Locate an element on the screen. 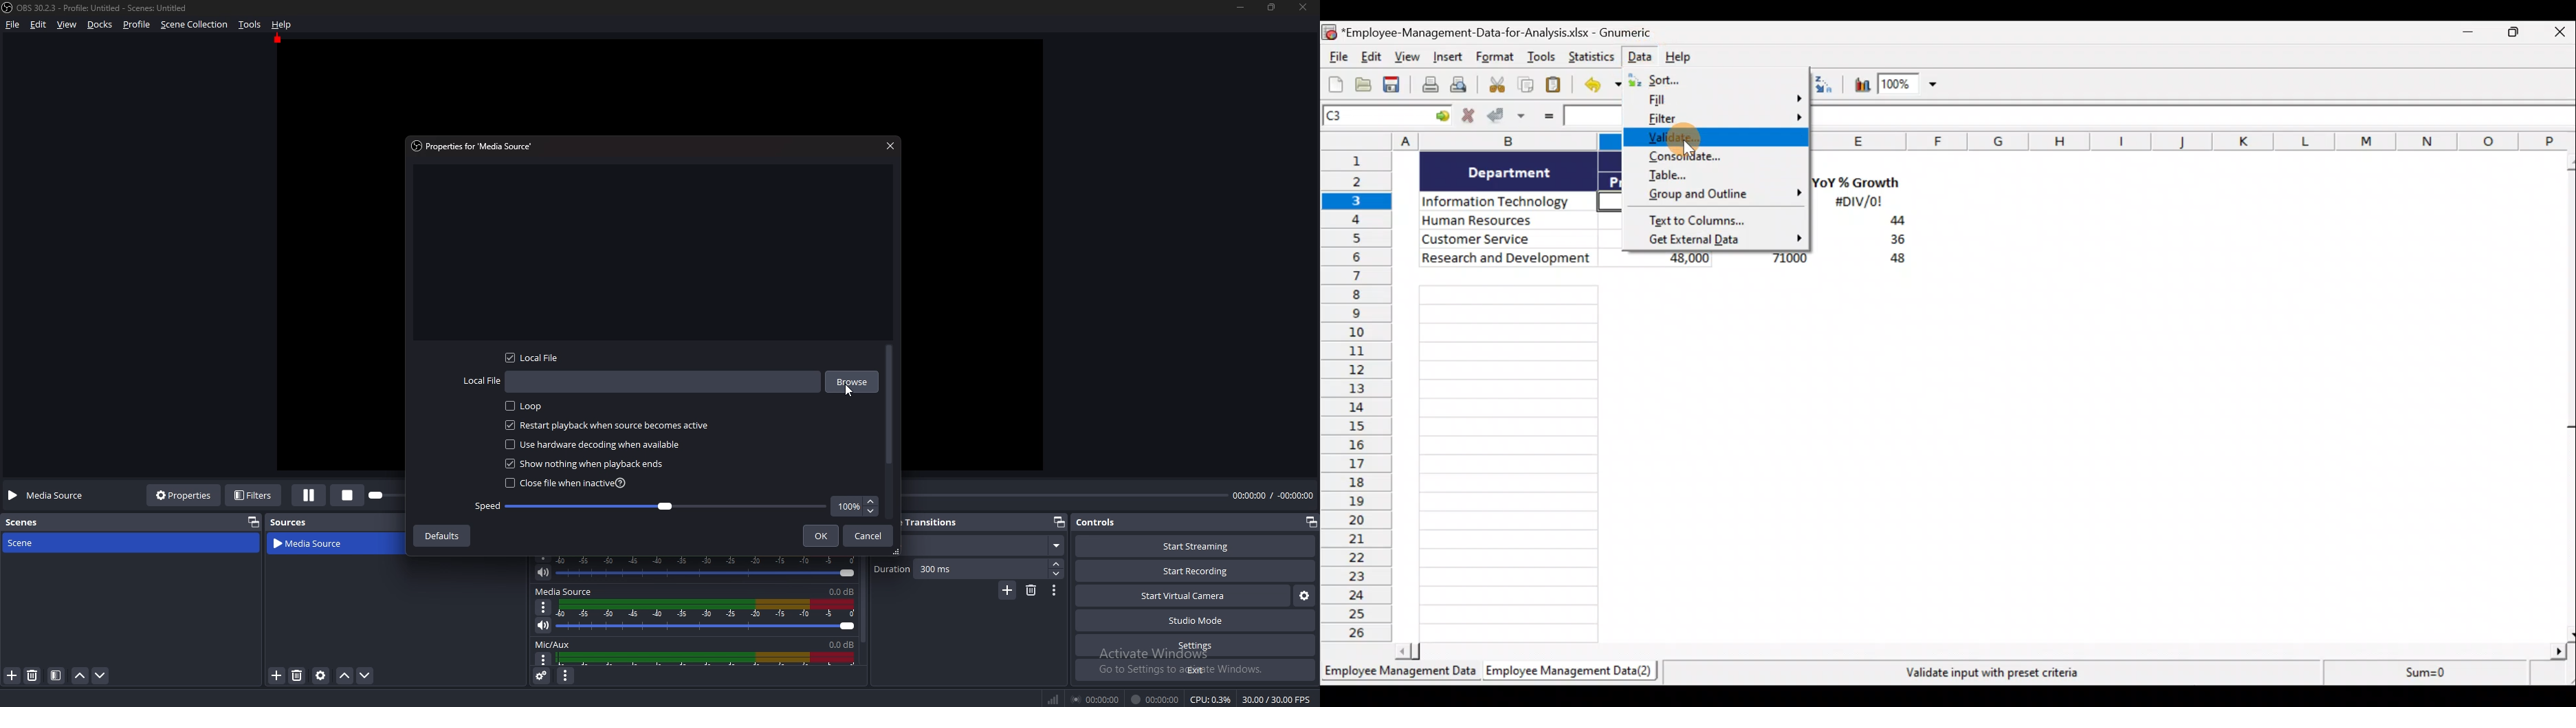 The height and width of the screenshot is (728, 2576). Consolidate is located at coordinates (1715, 157).